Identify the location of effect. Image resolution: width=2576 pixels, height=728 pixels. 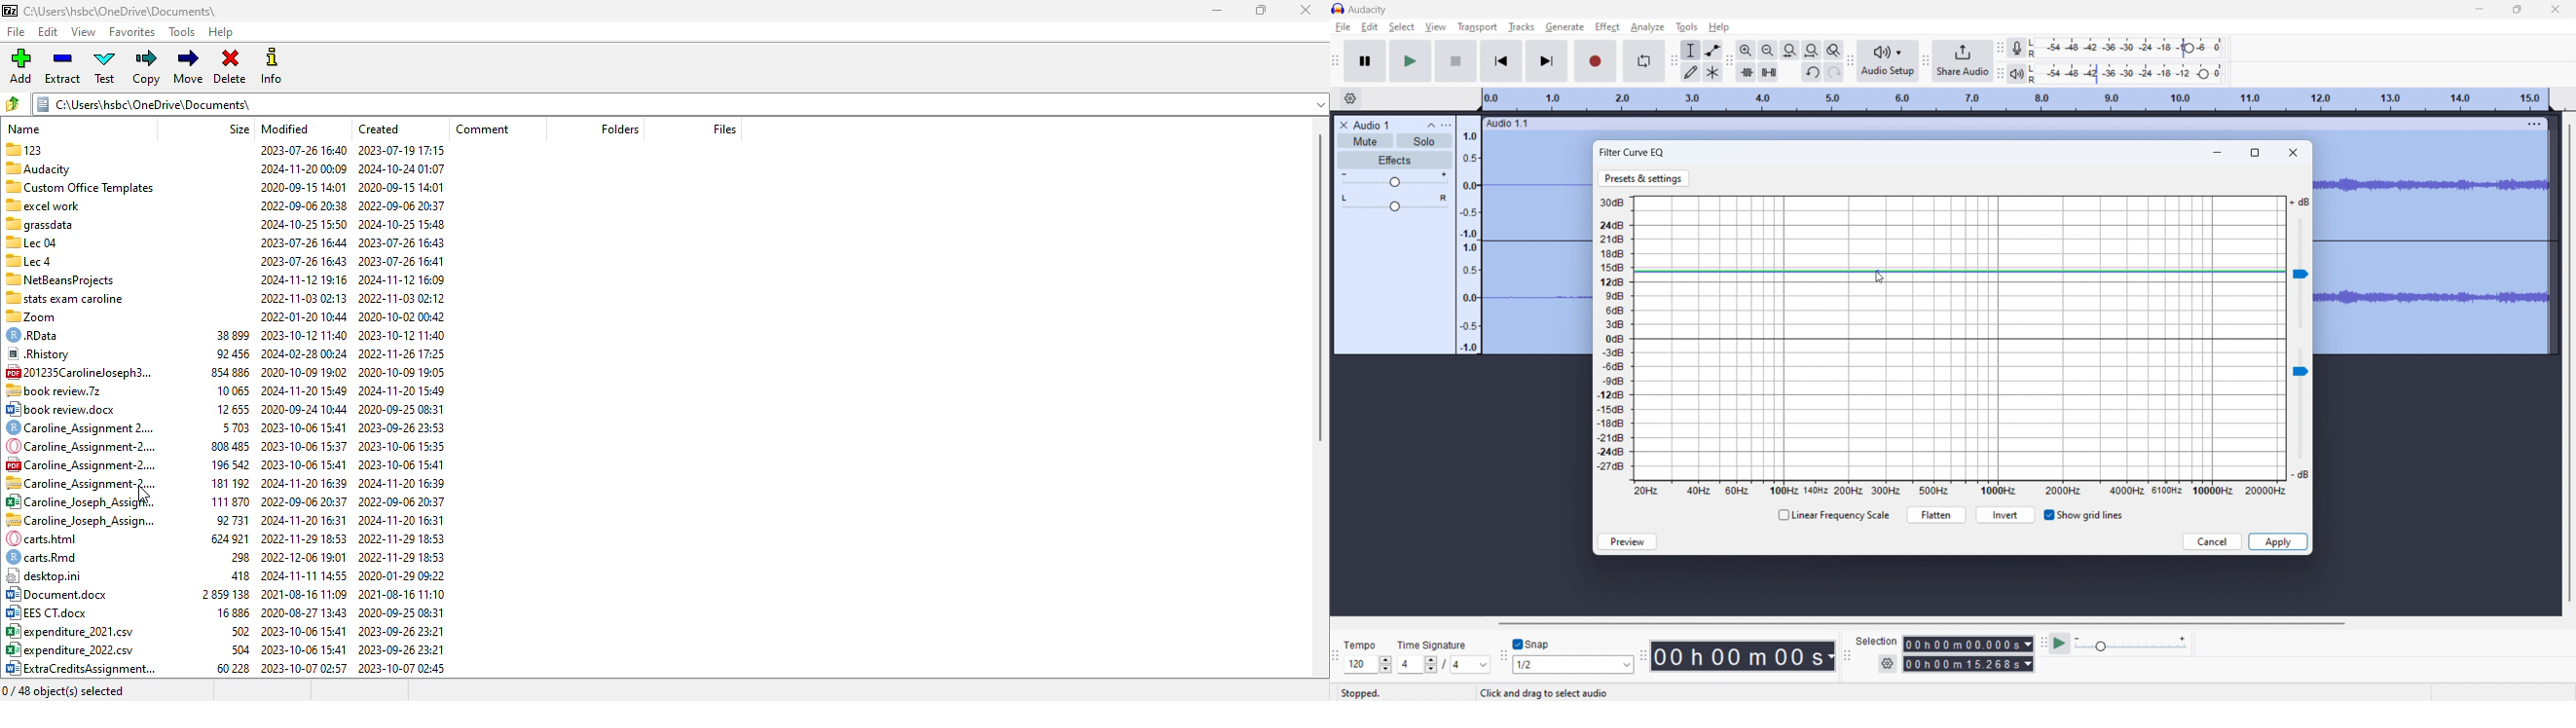
(1607, 27).